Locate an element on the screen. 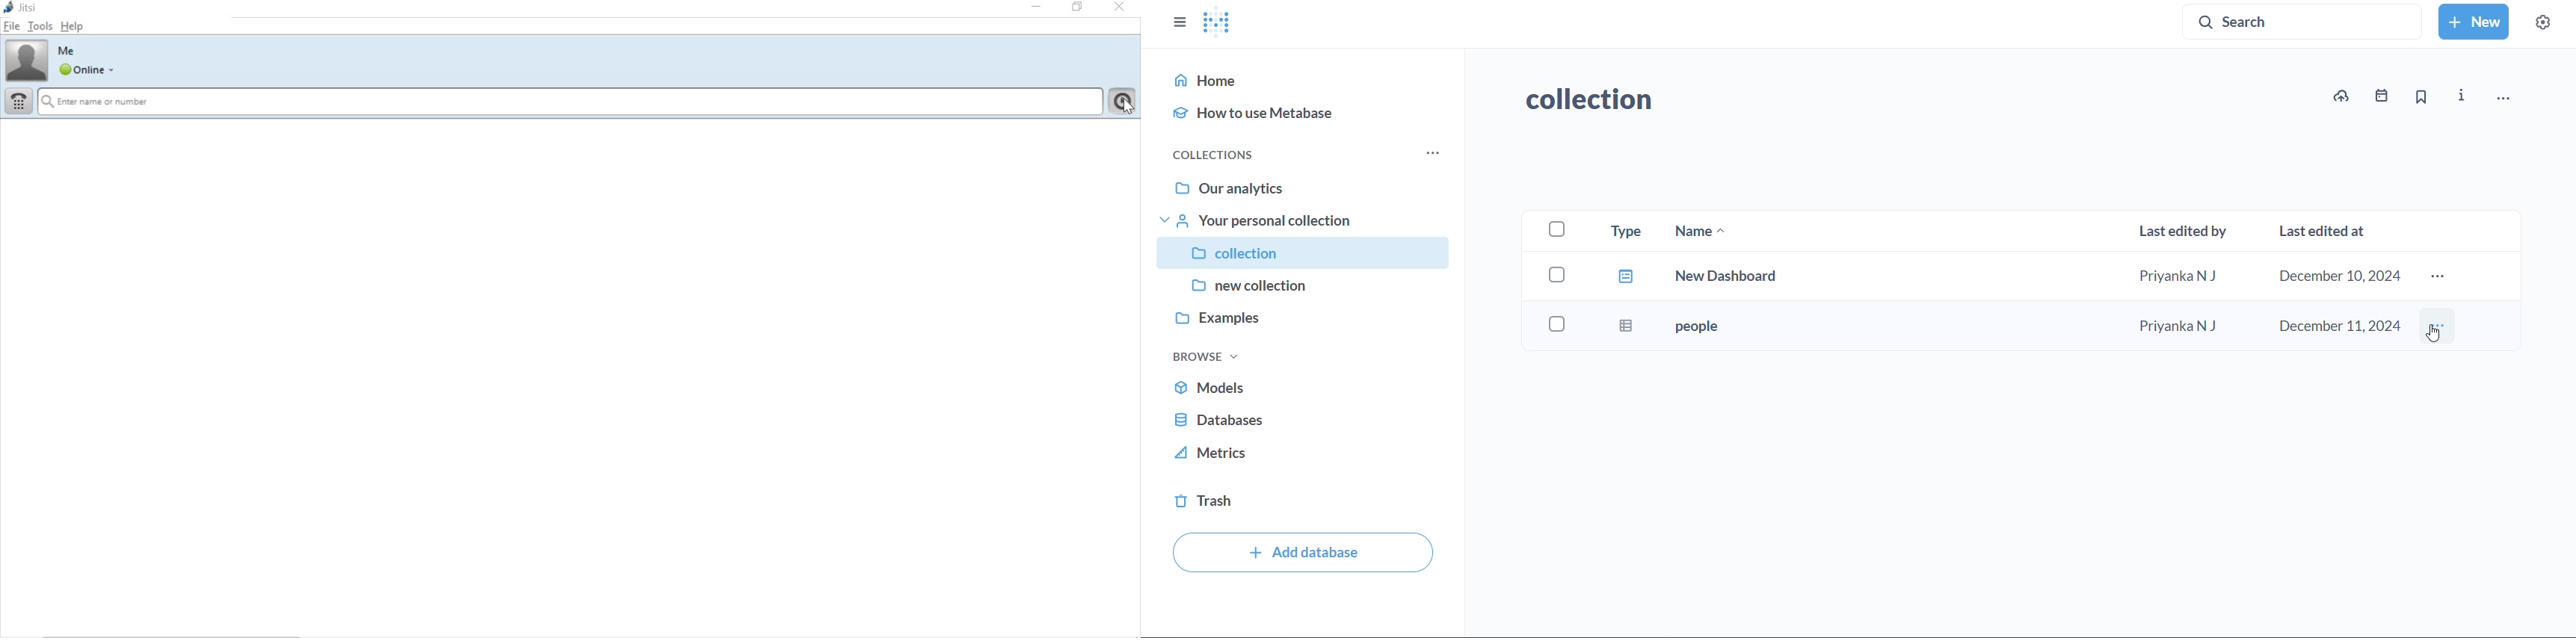 The image size is (2576, 644). database is located at coordinates (1307, 421).